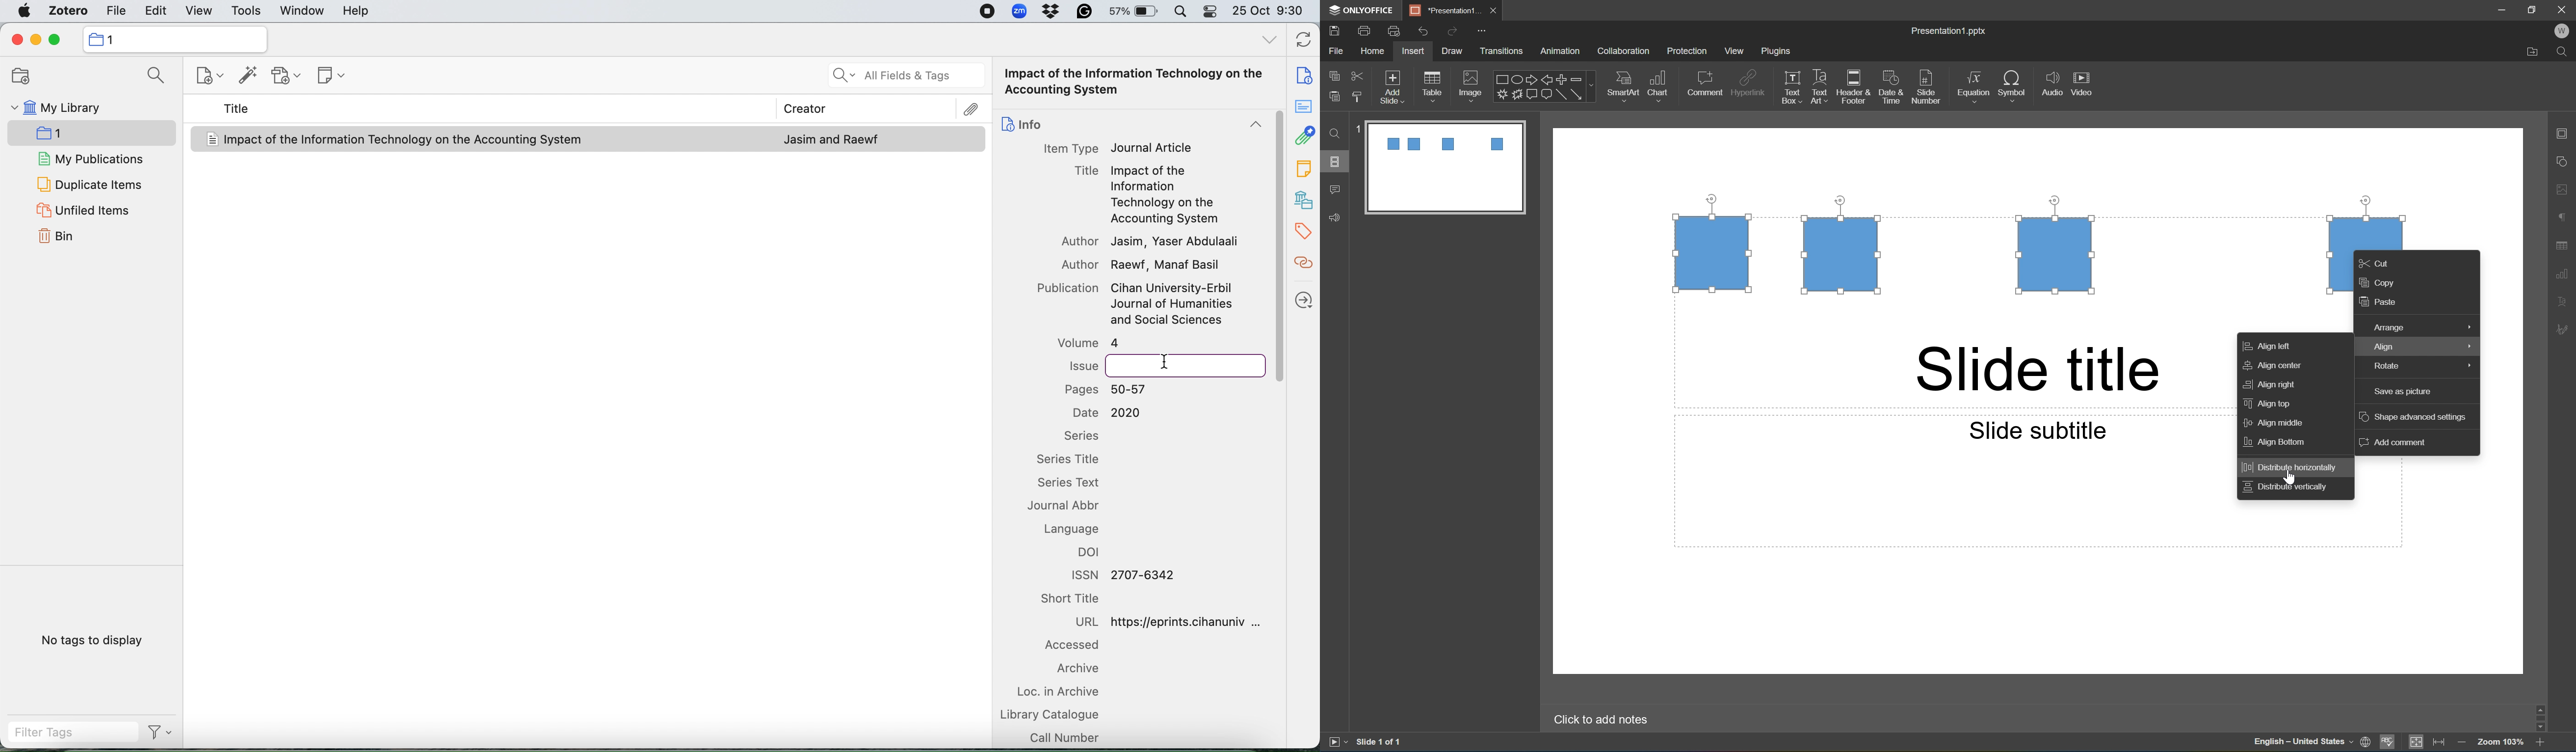 This screenshot has height=756, width=2576. Describe the element at coordinates (1927, 87) in the screenshot. I see `slide number` at that location.